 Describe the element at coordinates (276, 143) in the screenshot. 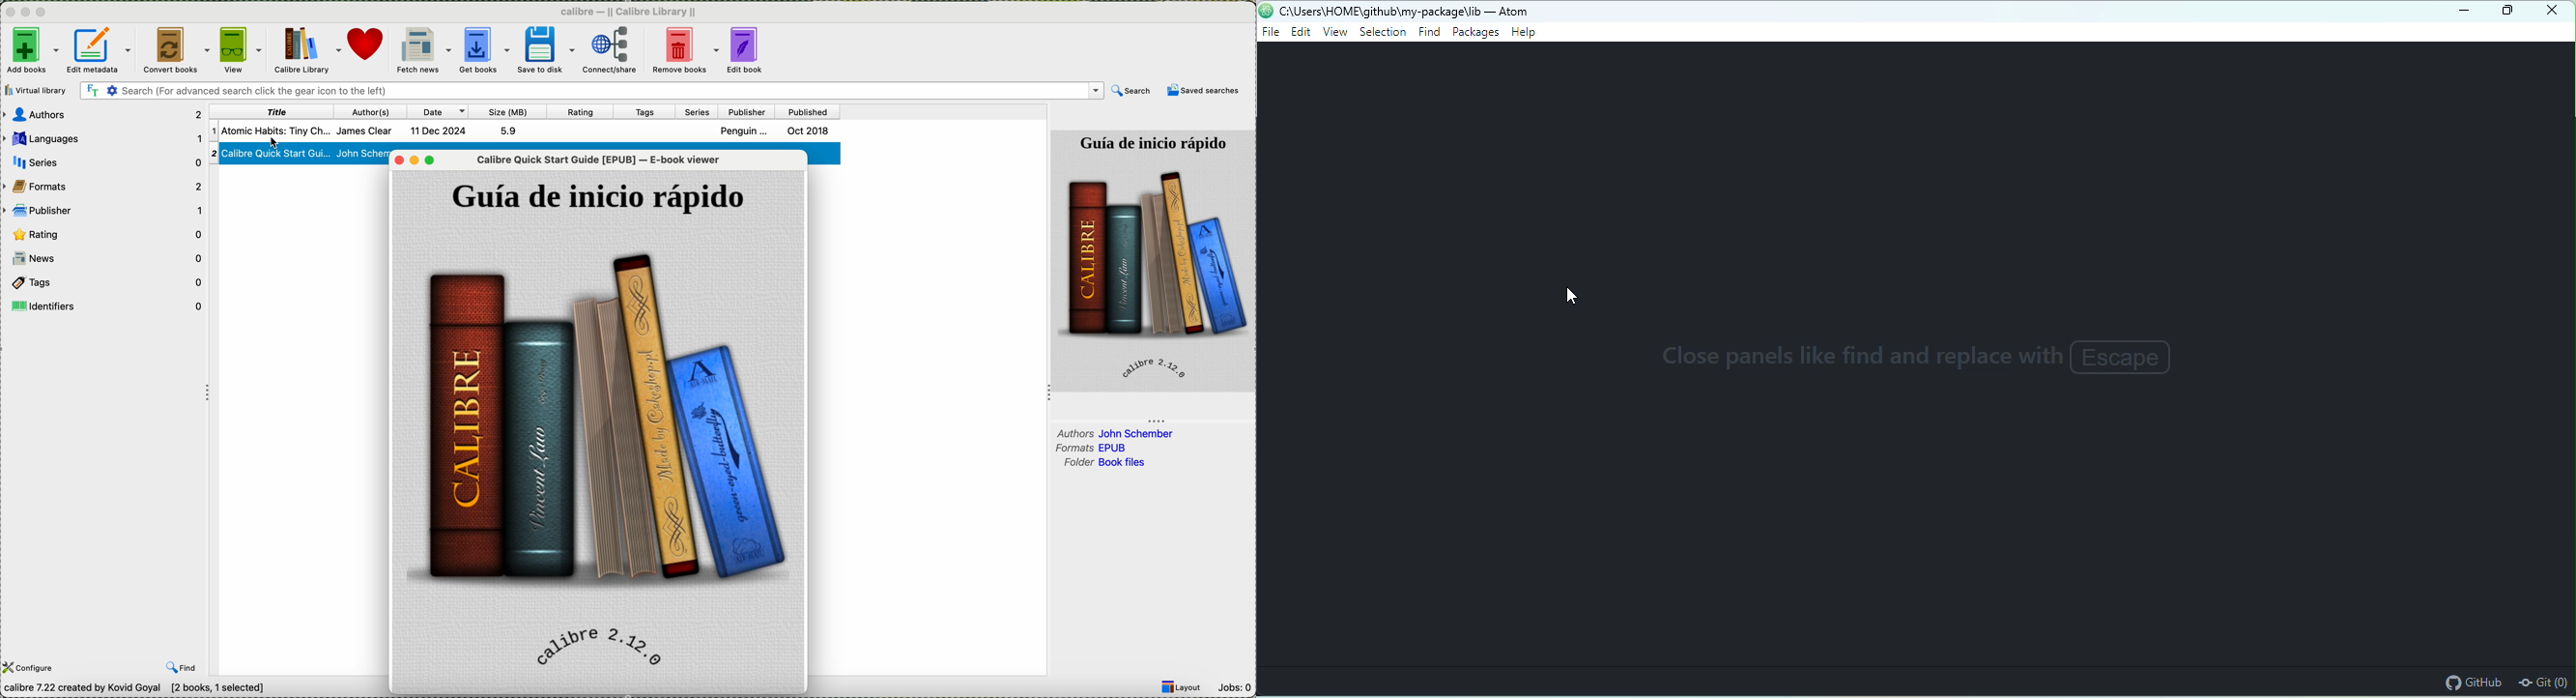

I see `mouse` at that location.